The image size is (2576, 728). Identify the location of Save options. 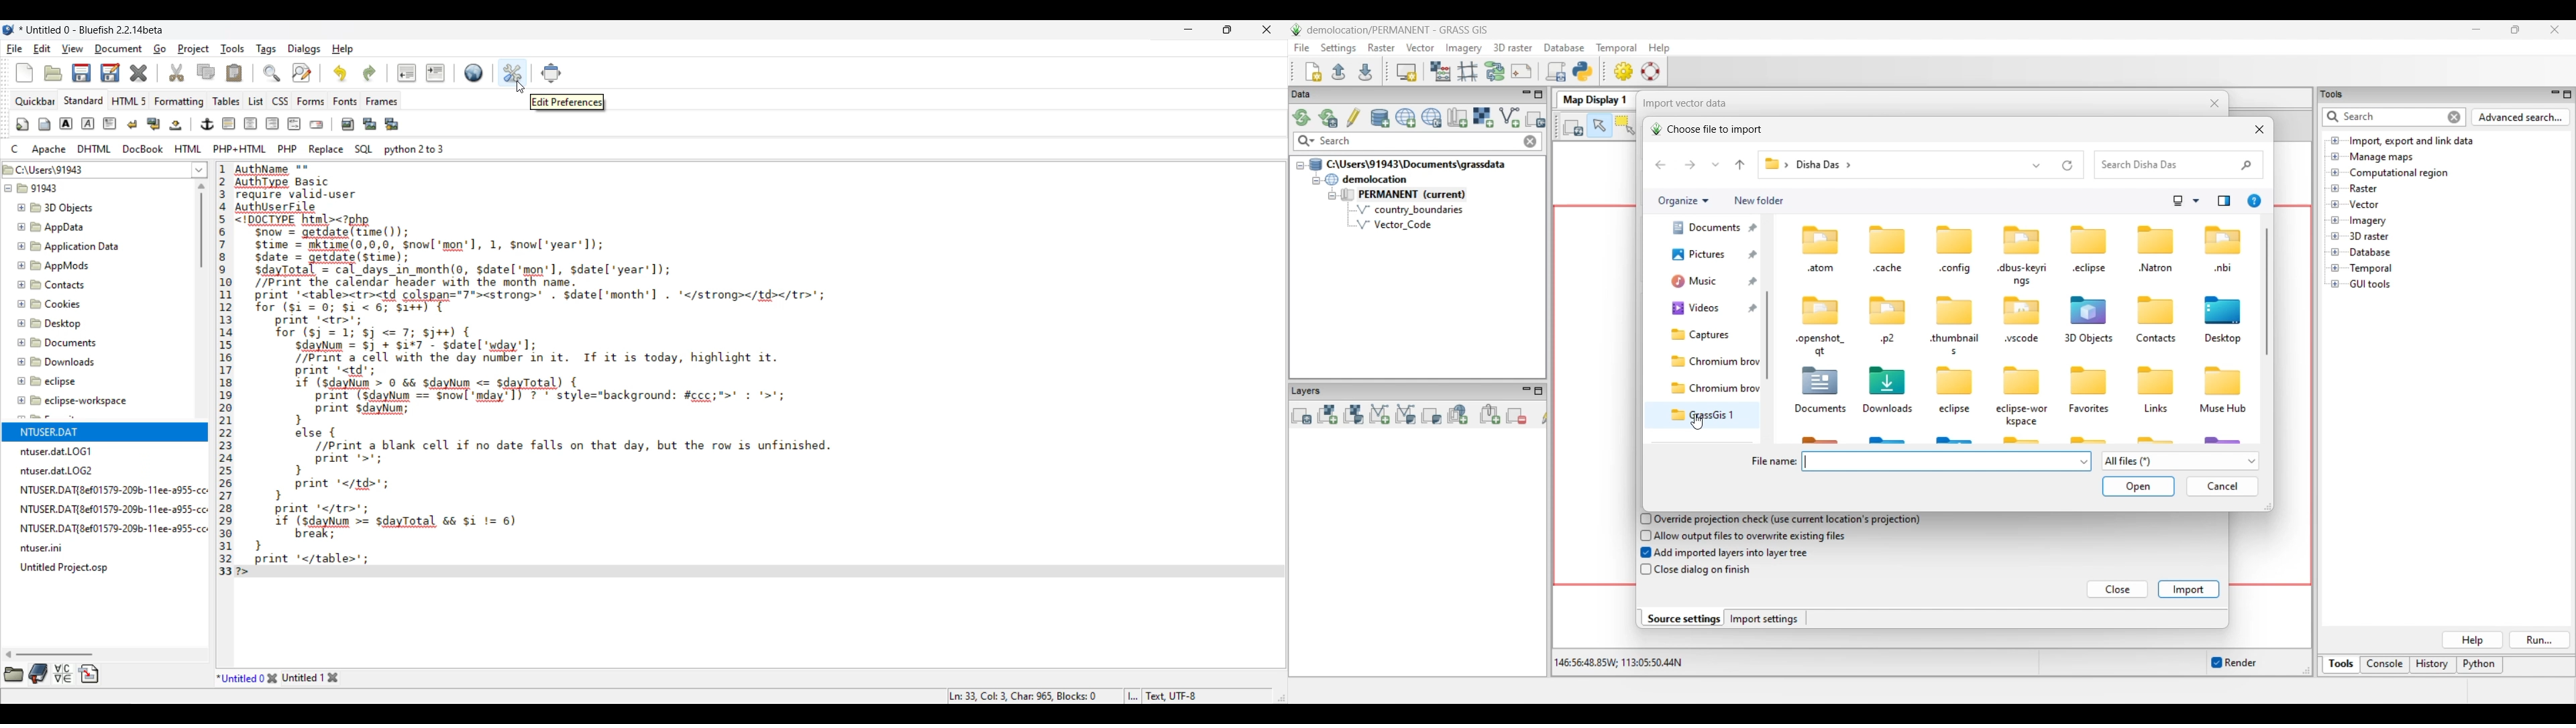
(96, 73).